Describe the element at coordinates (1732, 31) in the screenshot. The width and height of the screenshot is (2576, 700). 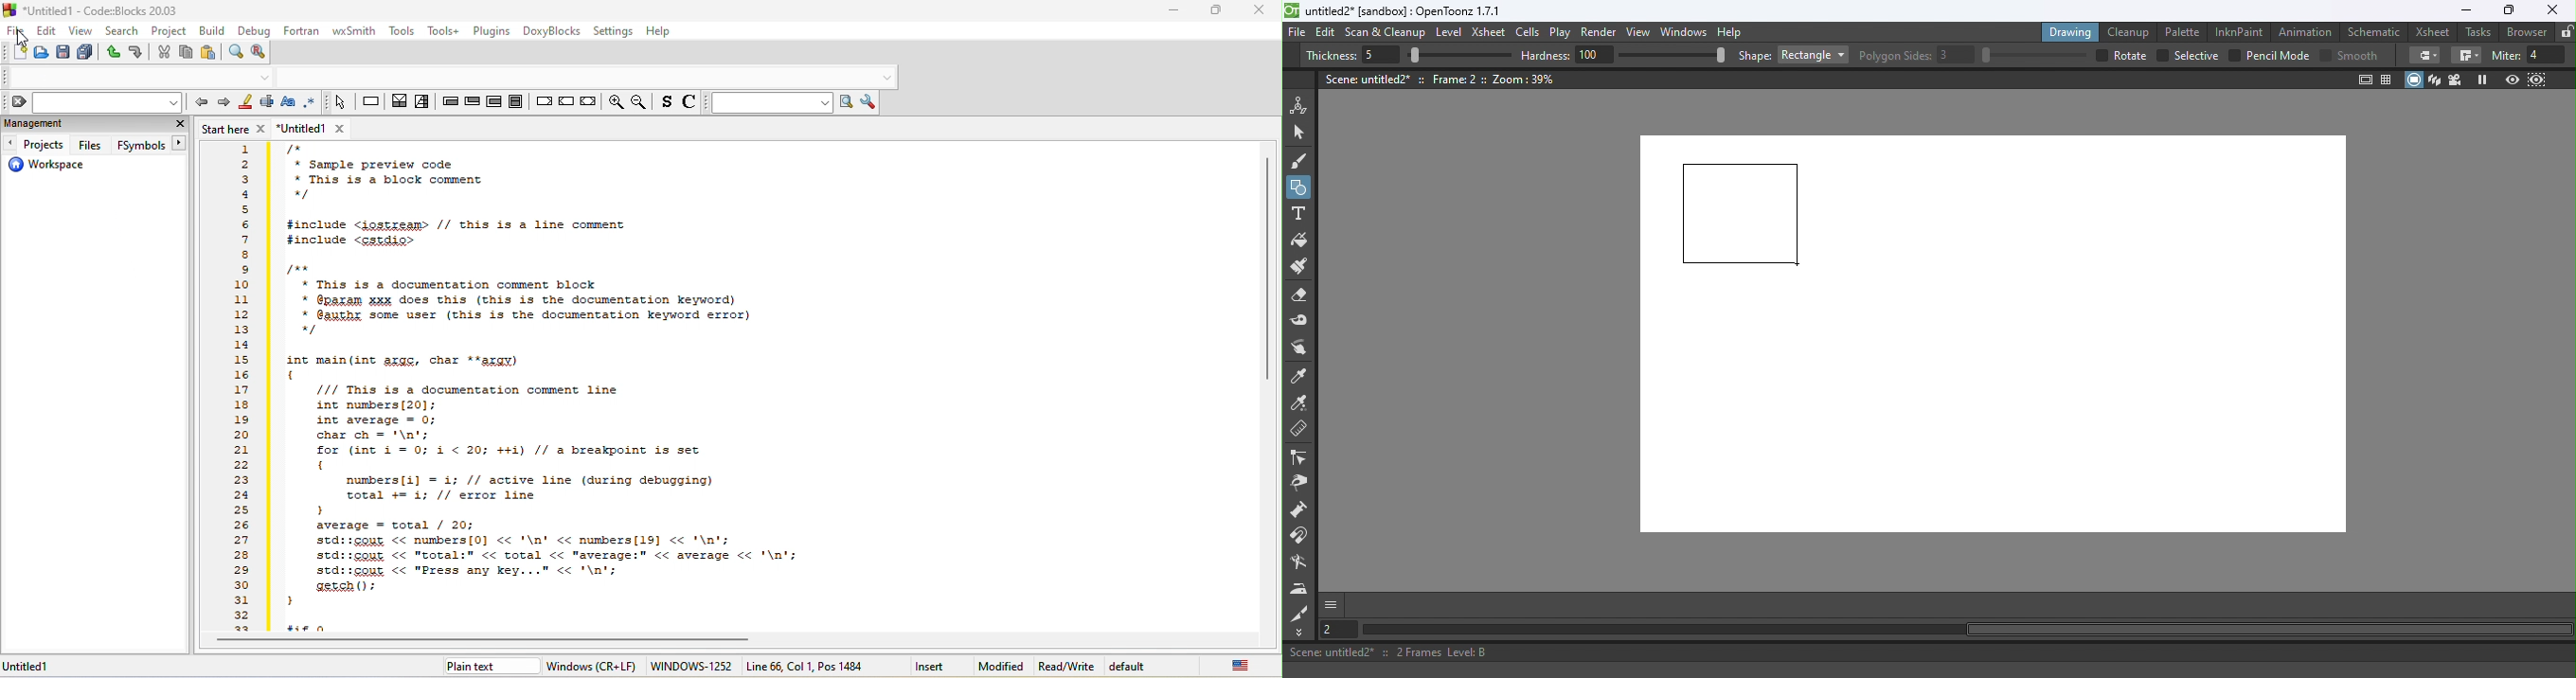
I see `Help` at that location.